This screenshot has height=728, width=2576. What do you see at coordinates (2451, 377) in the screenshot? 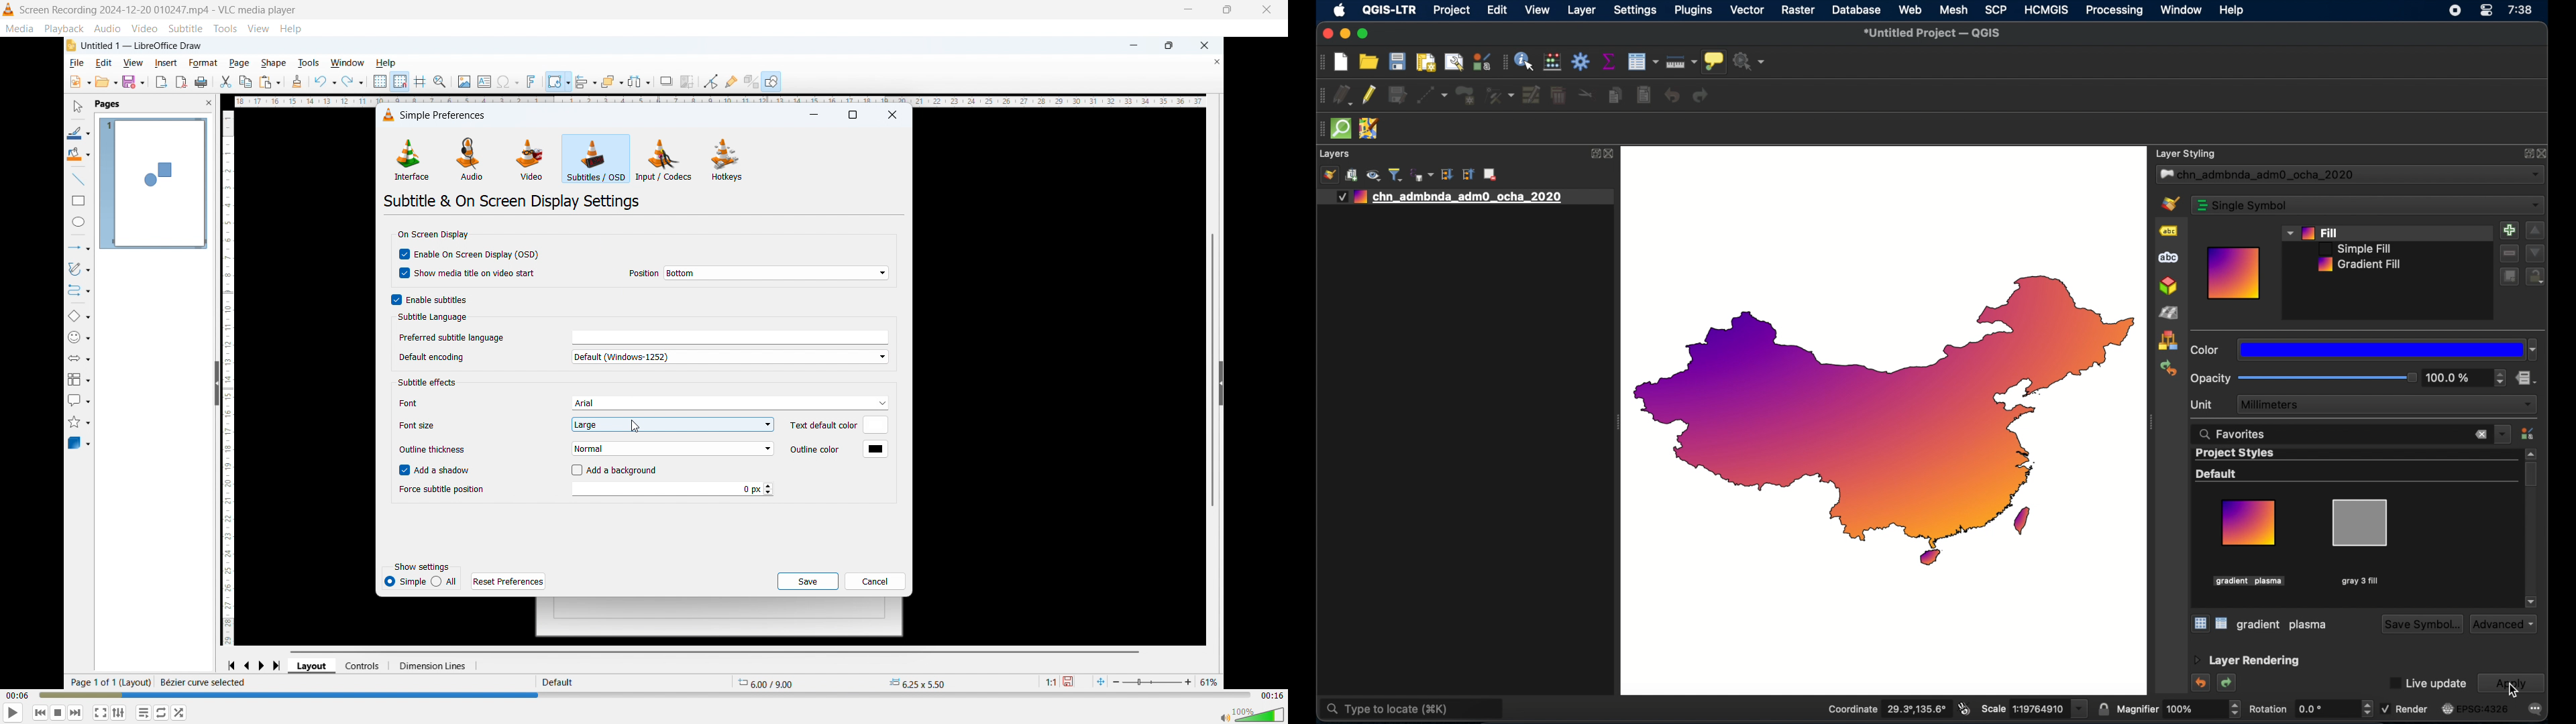
I see `opacity level` at bounding box center [2451, 377].